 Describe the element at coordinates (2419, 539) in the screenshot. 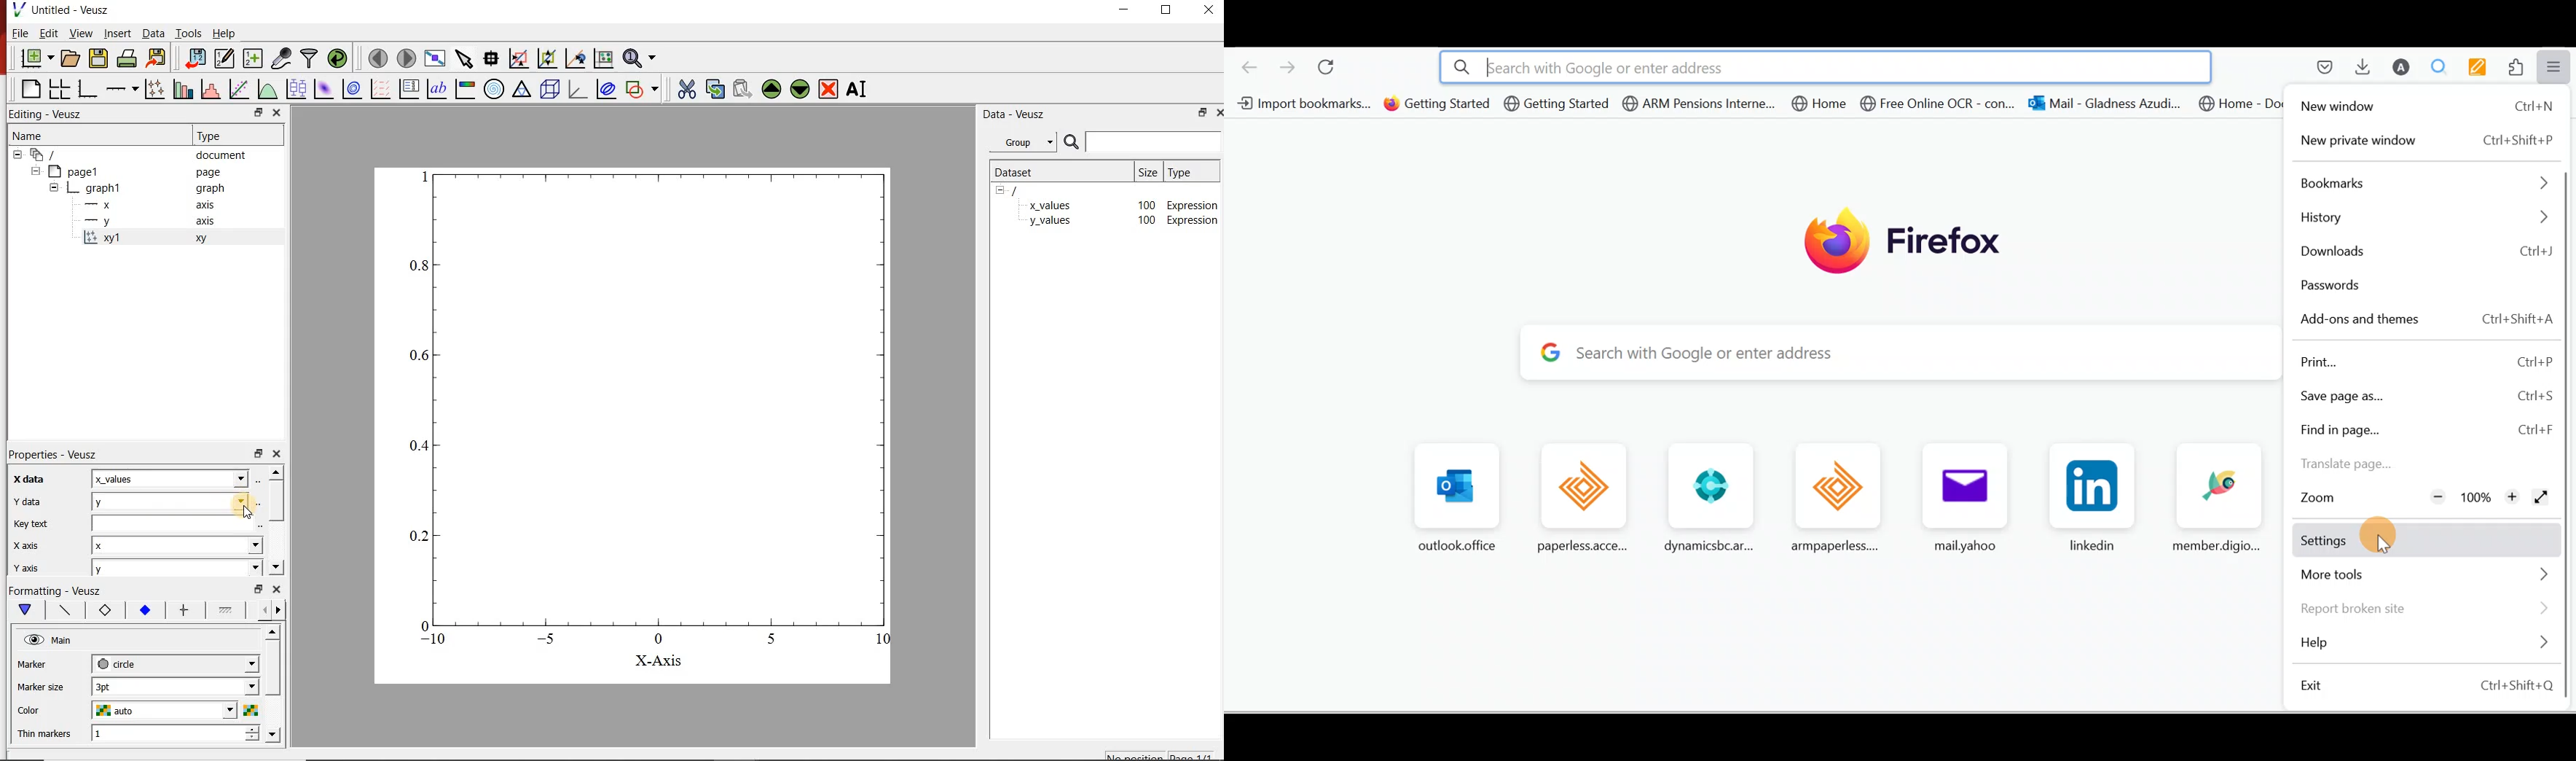

I see `Settings` at that location.